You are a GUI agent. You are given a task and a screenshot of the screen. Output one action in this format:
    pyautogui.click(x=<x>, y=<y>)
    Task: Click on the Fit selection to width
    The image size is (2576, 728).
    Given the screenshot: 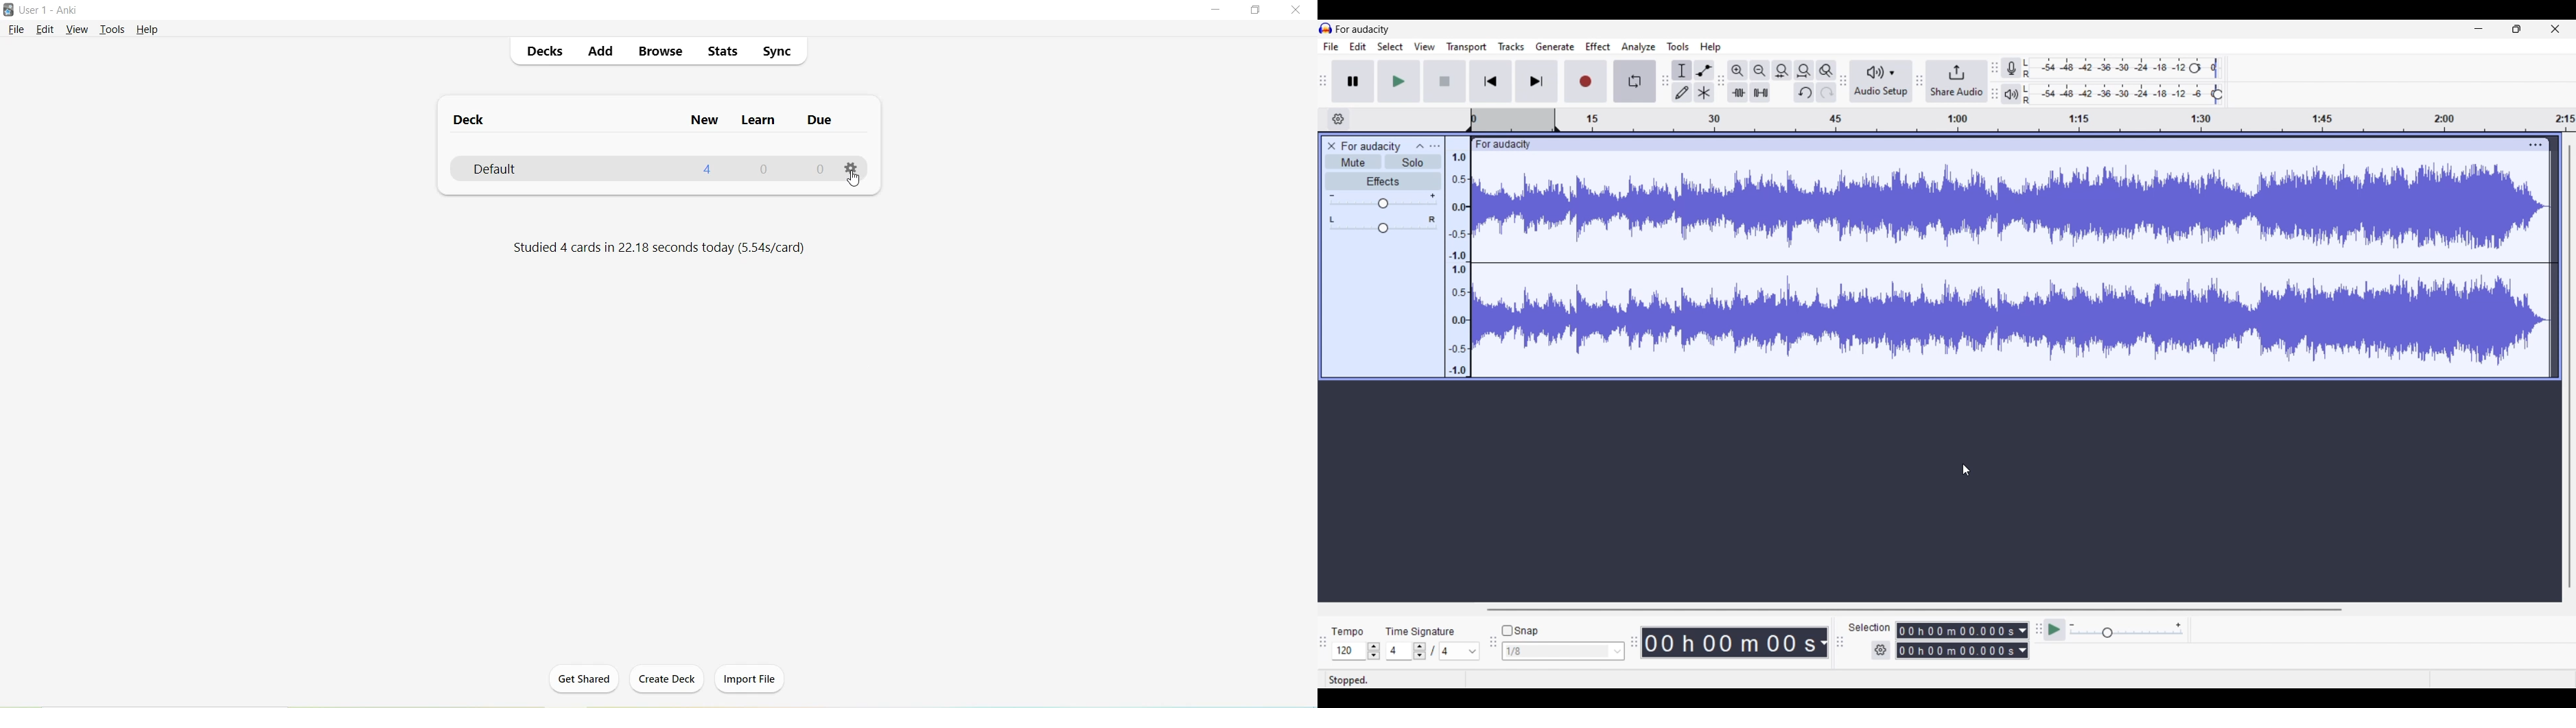 What is the action you would take?
    pyautogui.click(x=1782, y=70)
    